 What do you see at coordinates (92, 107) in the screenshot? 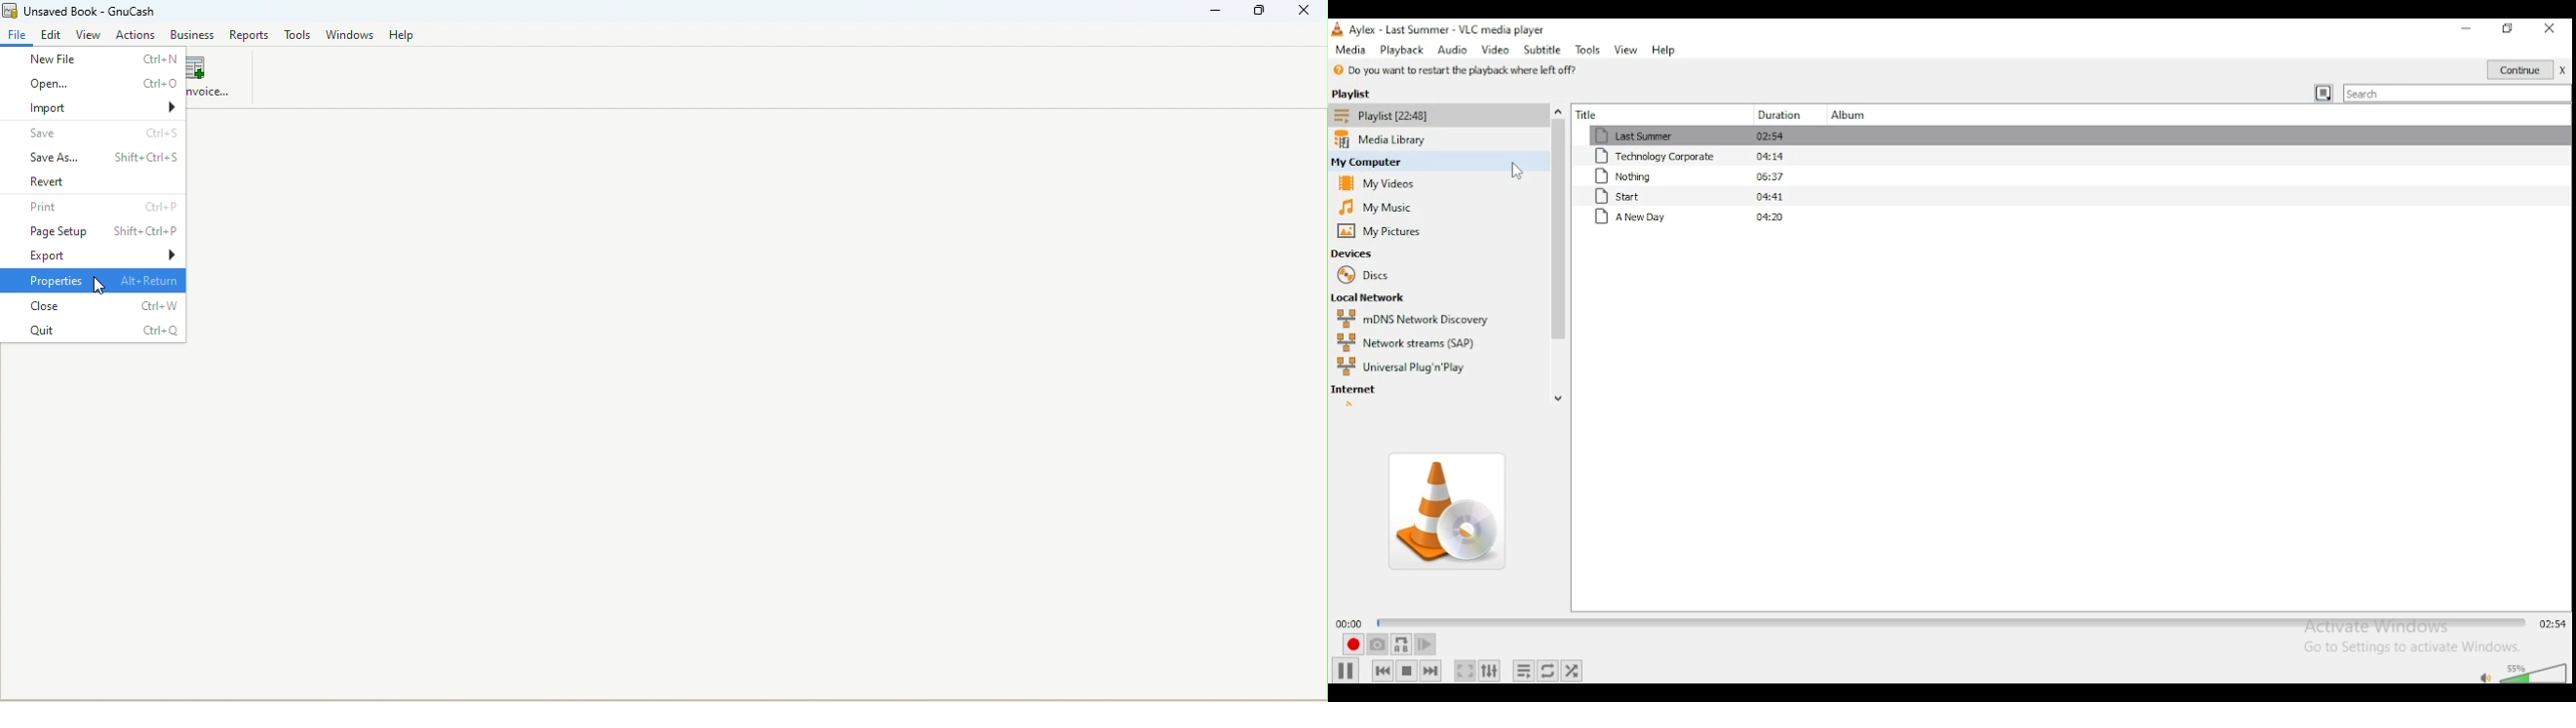
I see `Import` at bounding box center [92, 107].